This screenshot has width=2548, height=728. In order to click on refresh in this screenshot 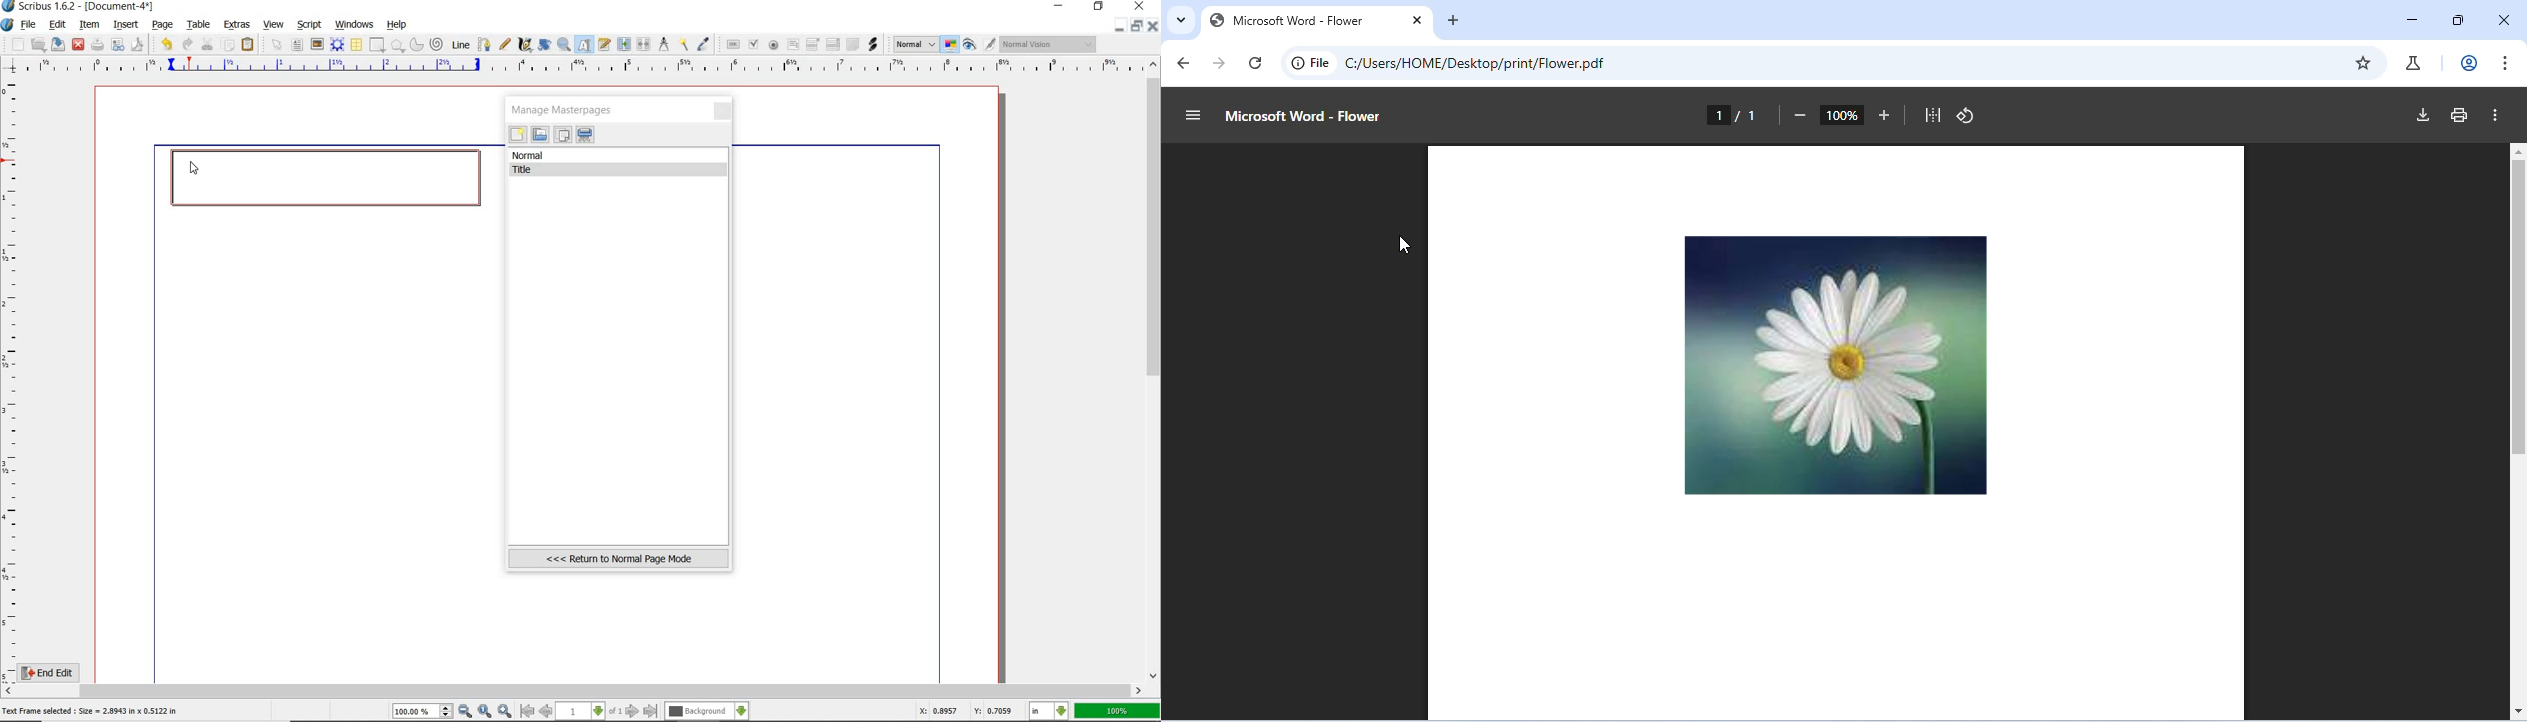, I will do `click(1266, 63)`.